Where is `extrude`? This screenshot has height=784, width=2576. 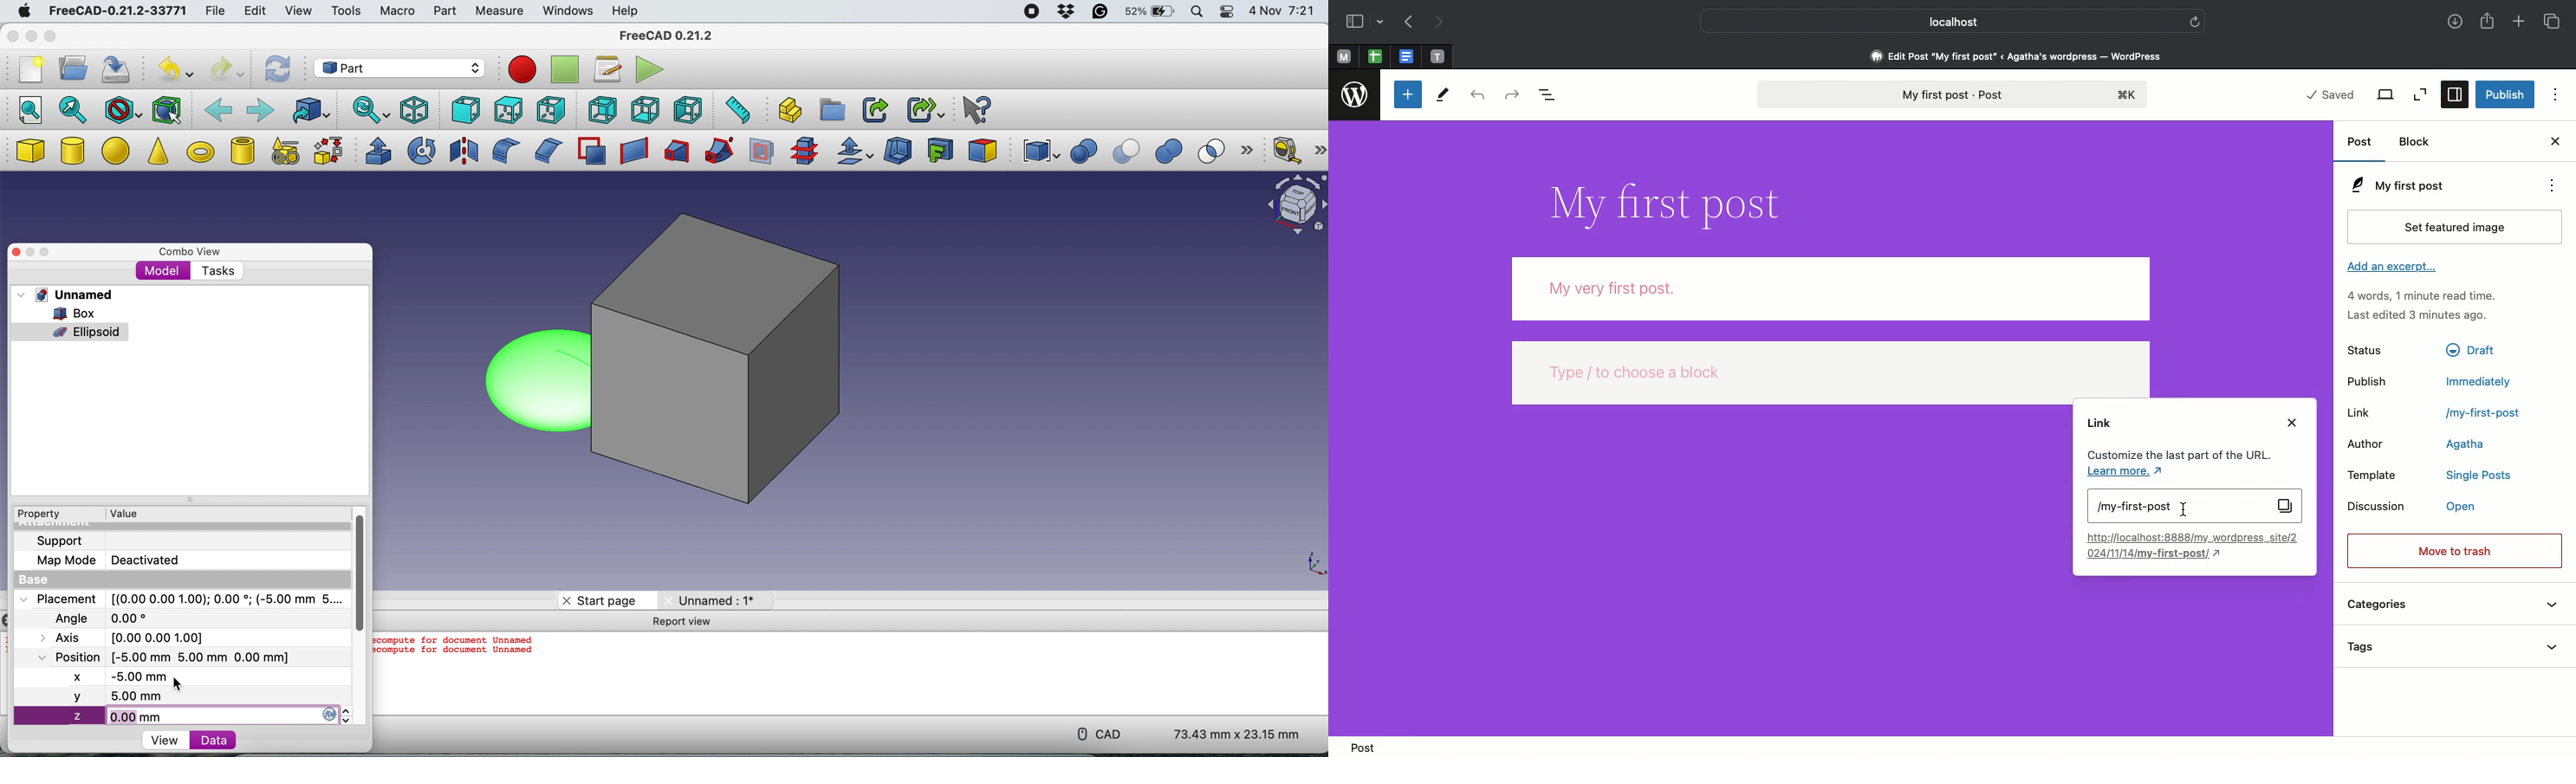
extrude is located at coordinates (375, 151).